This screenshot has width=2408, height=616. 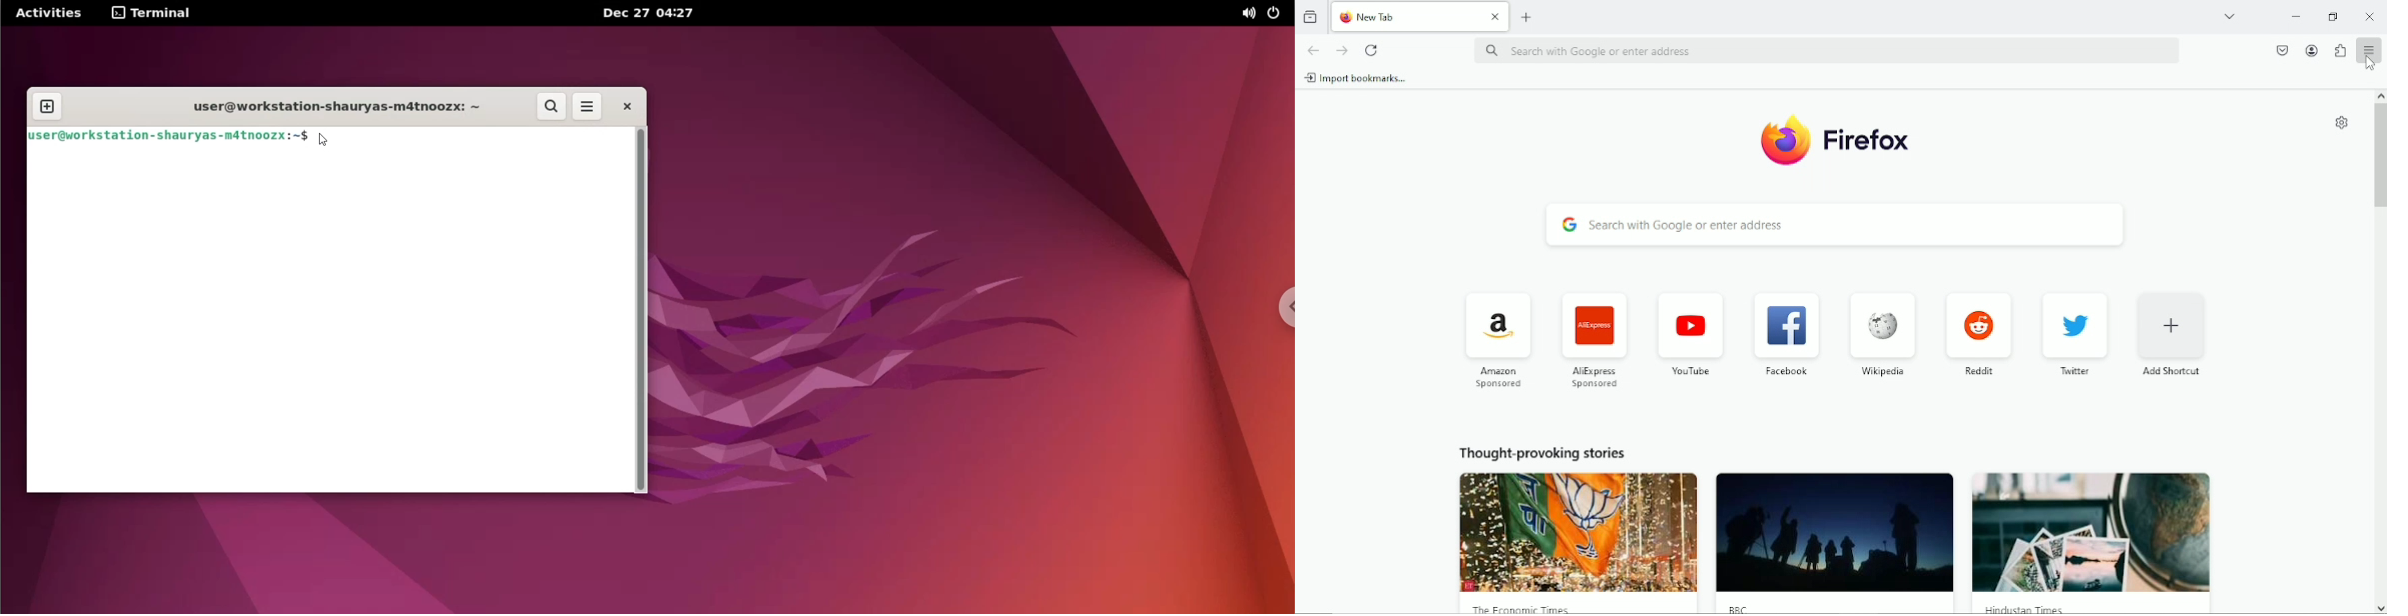 What do you see at coordinates (2077, 332) in the screenshot?
I see `Twitter` at bounding box center [2077, 332].